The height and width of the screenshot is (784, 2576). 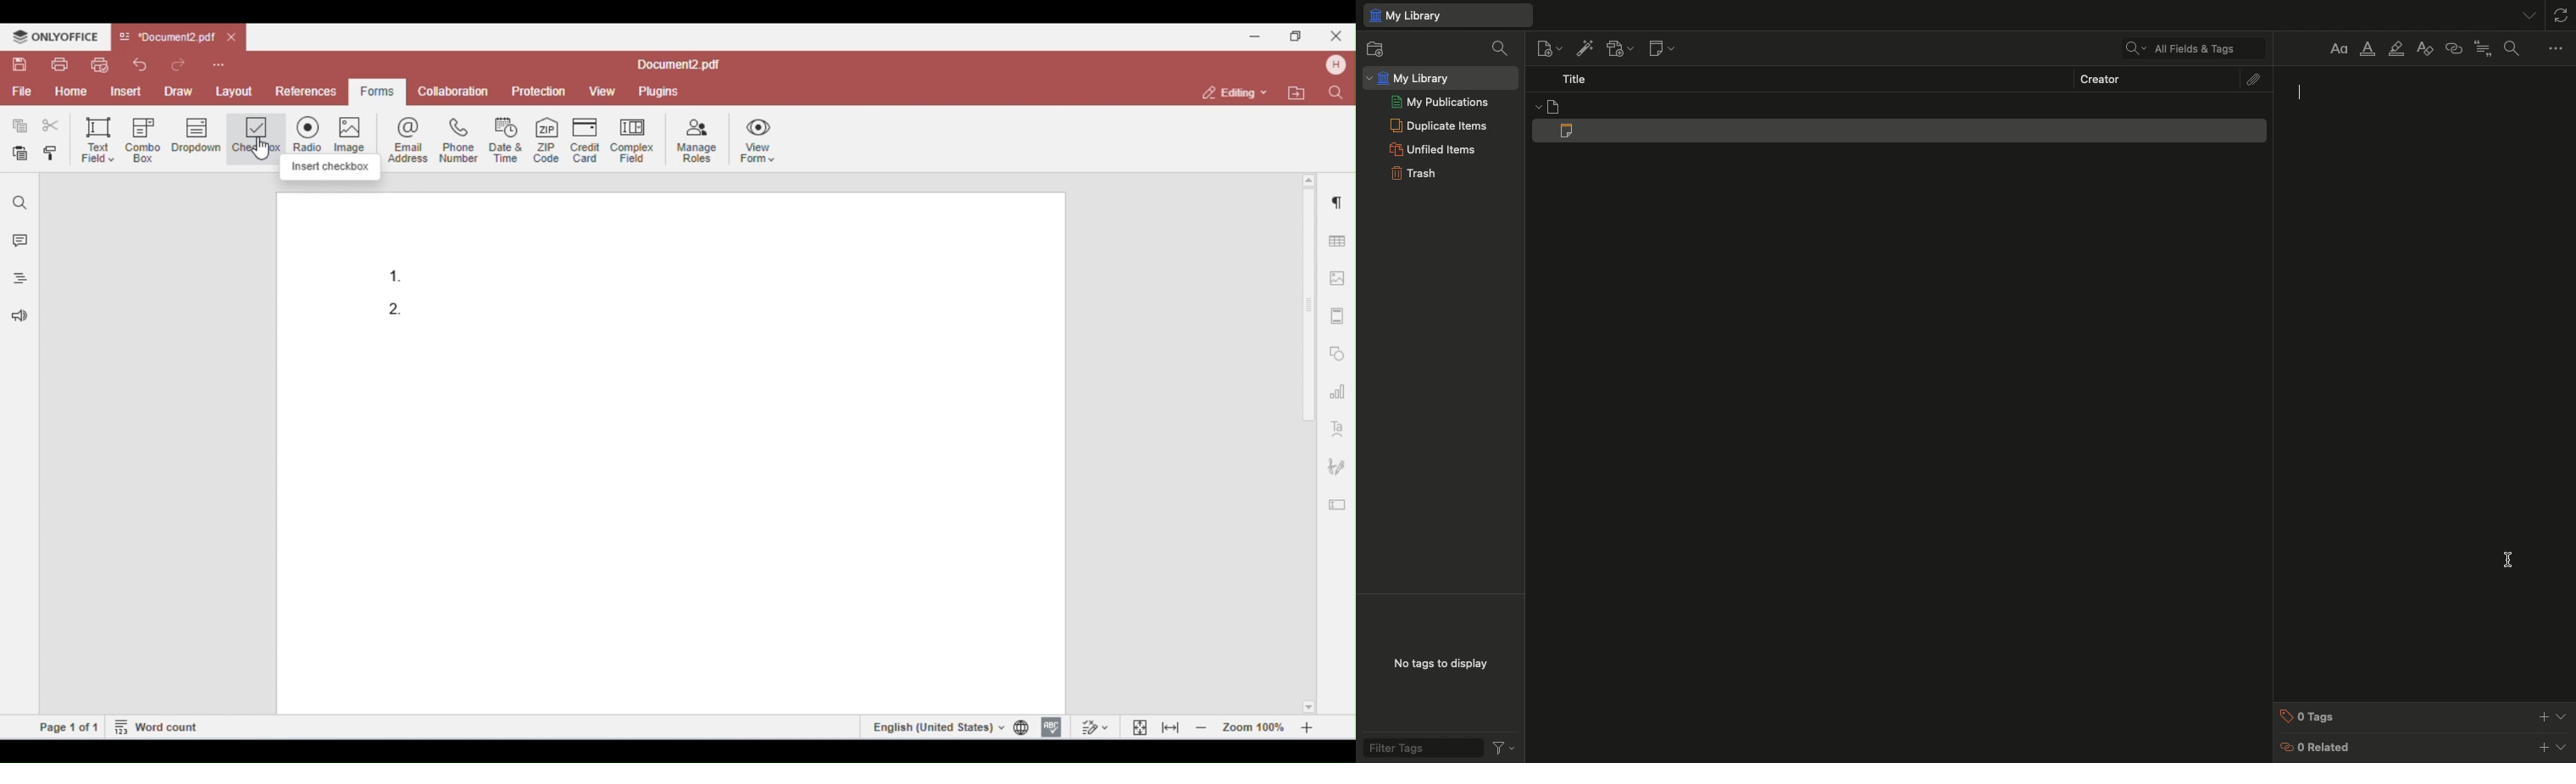 I want to click on Title, so click(x=1574, y=79).